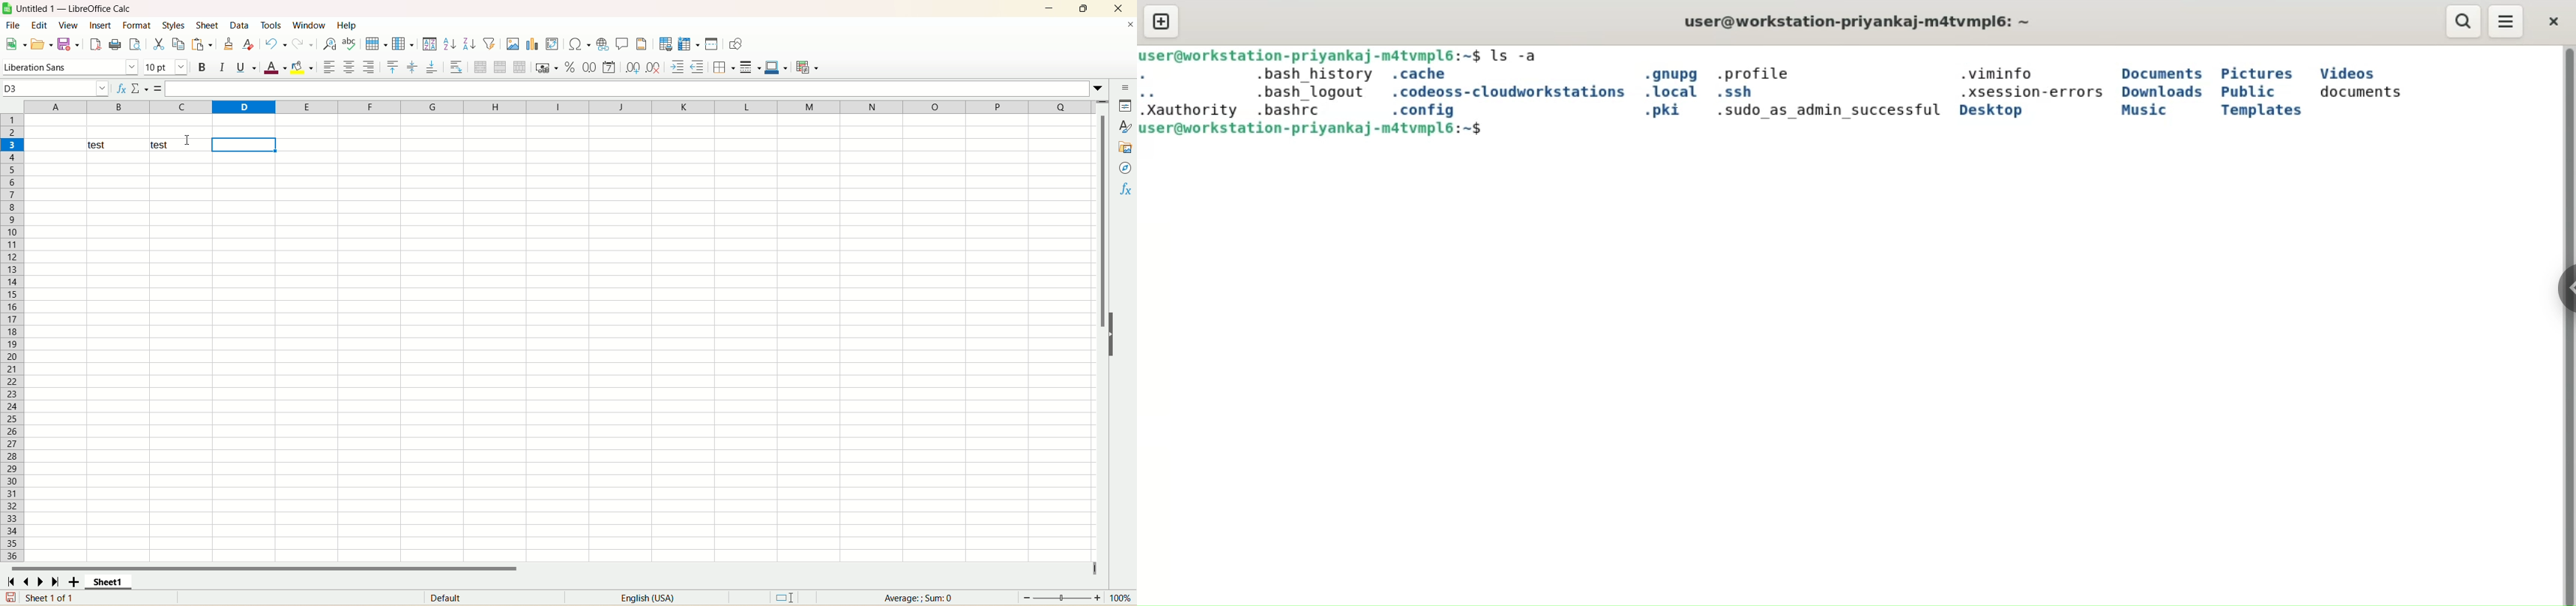 The image size is (2576, 616). Describe the element at coordinates (1062, 598) in the screenshot. I see `zoom bar` at that location.